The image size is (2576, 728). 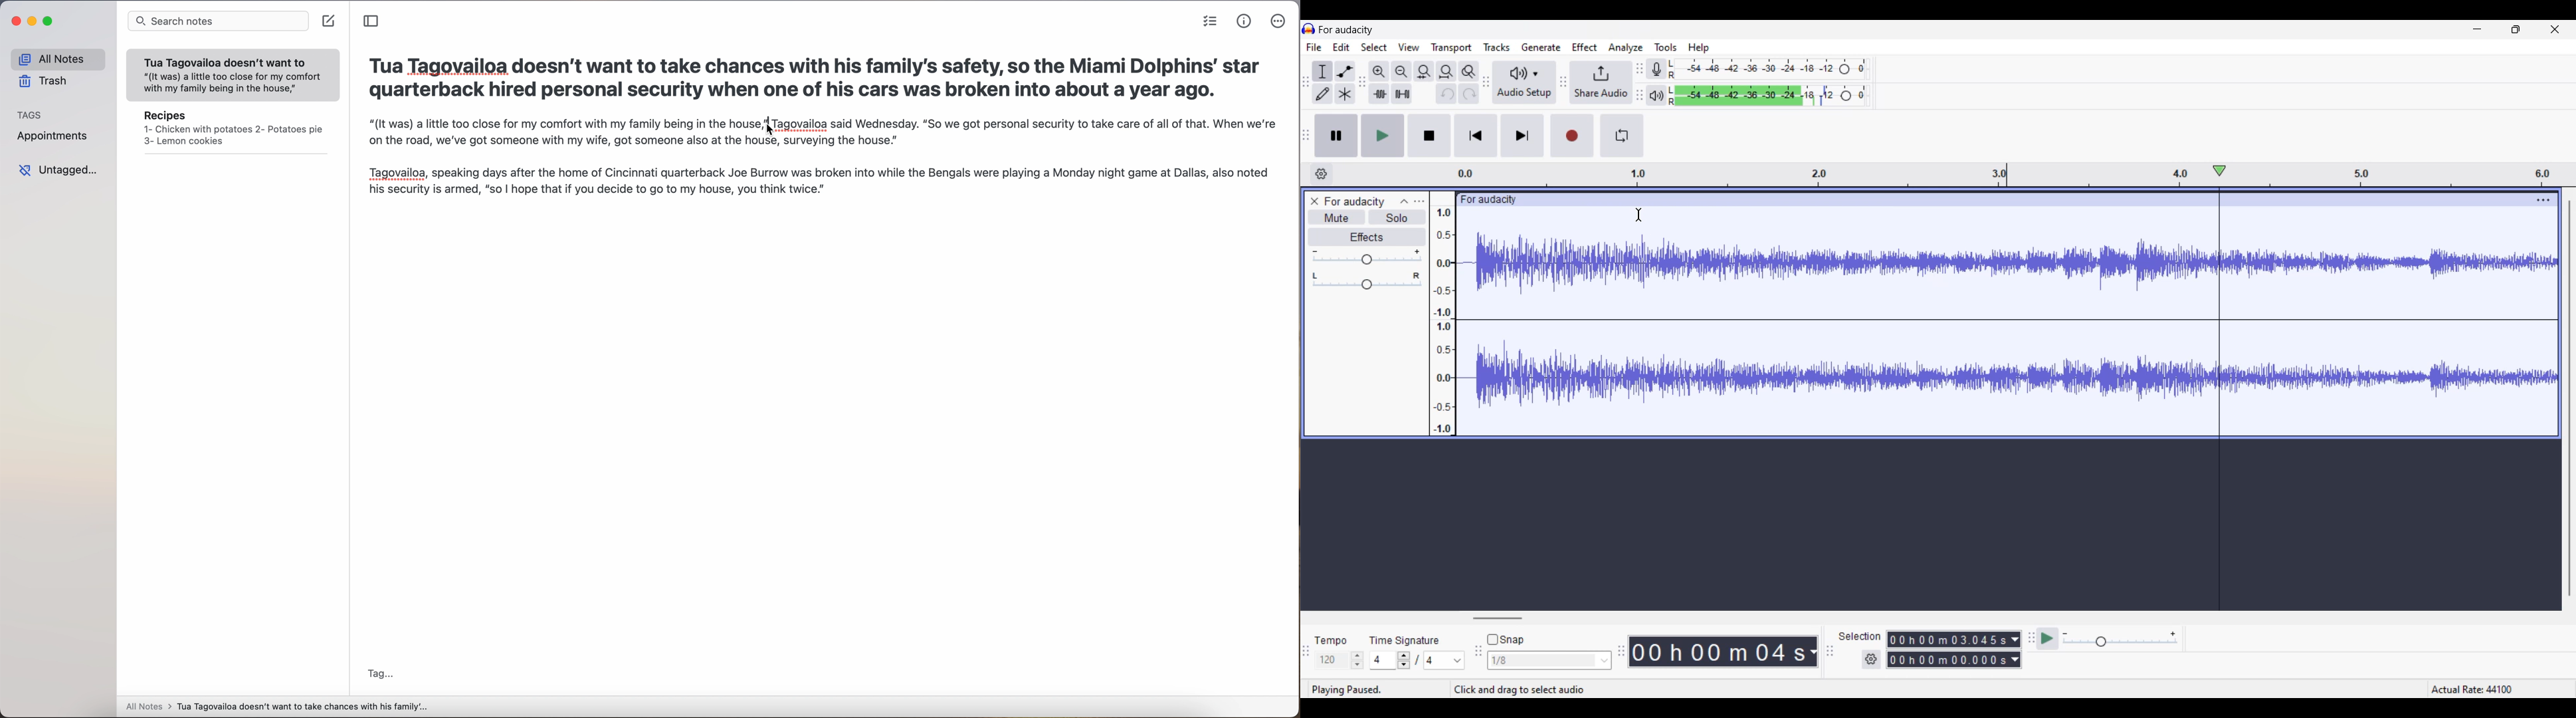 I want to click on Show in smaller tab, so click(x=2516, y=29).